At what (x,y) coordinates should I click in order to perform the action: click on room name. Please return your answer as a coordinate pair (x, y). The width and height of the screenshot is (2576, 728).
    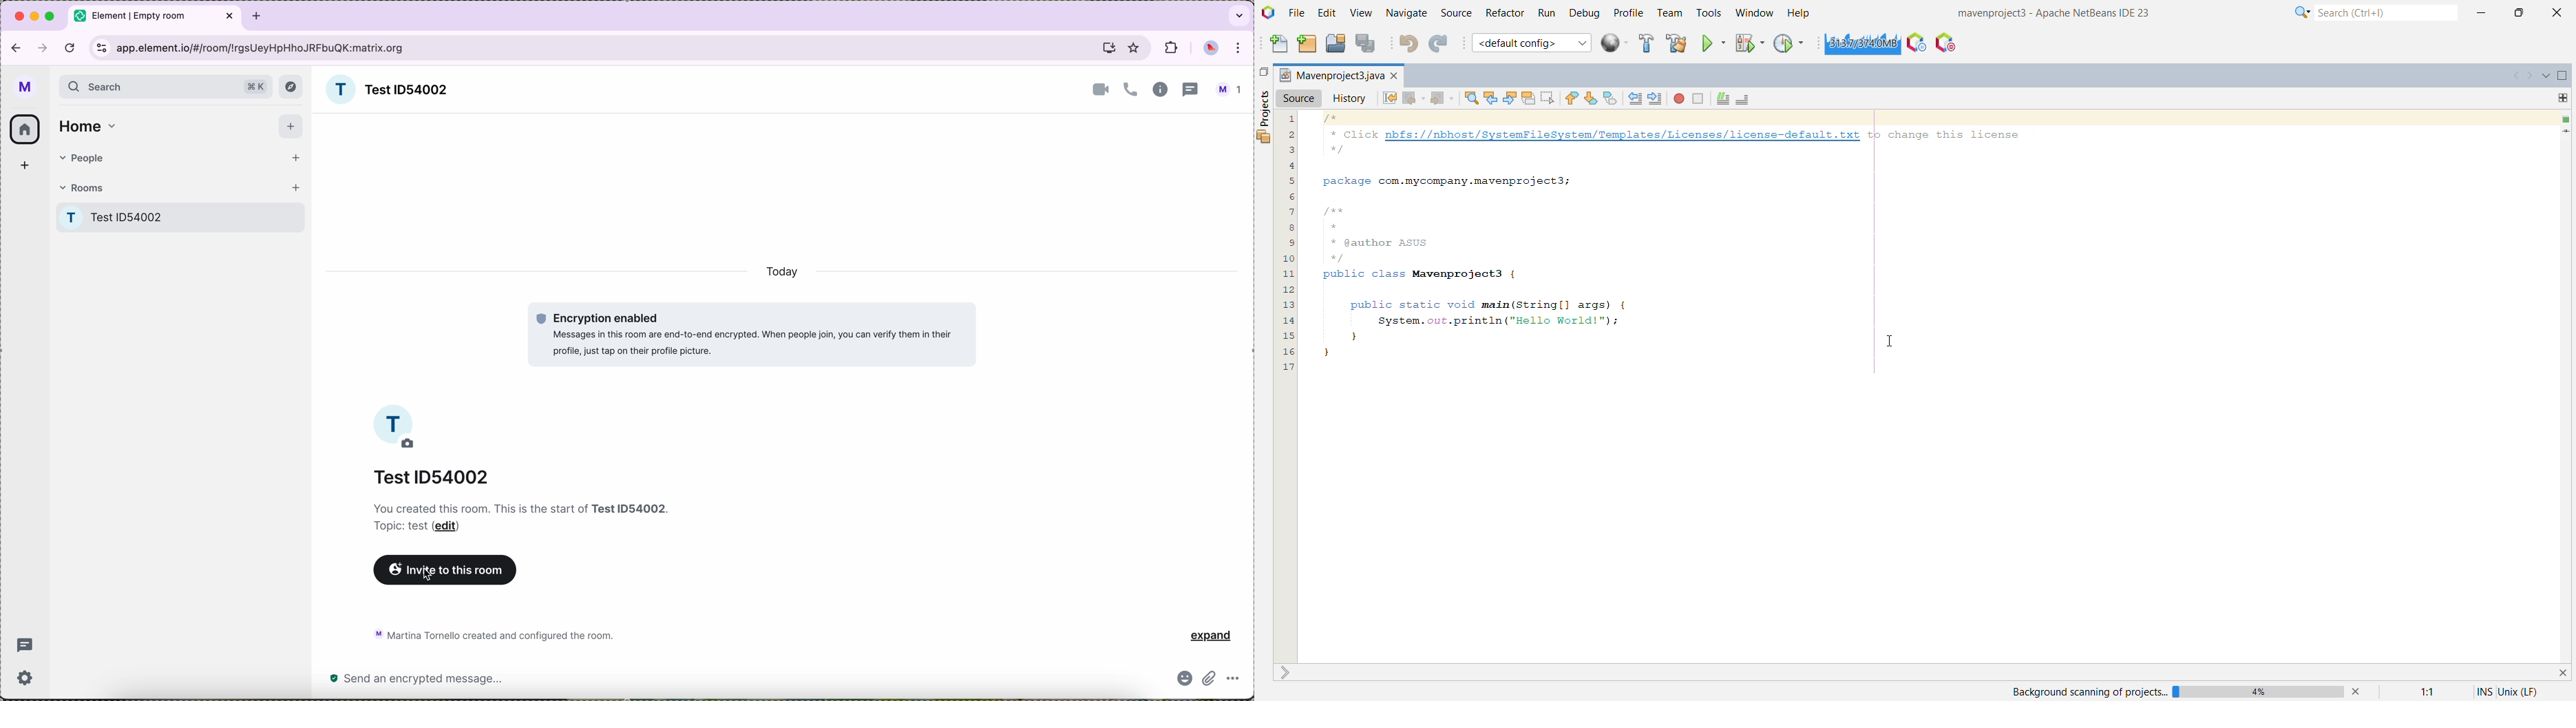
    Looking at the image, I should click on (386, 89).